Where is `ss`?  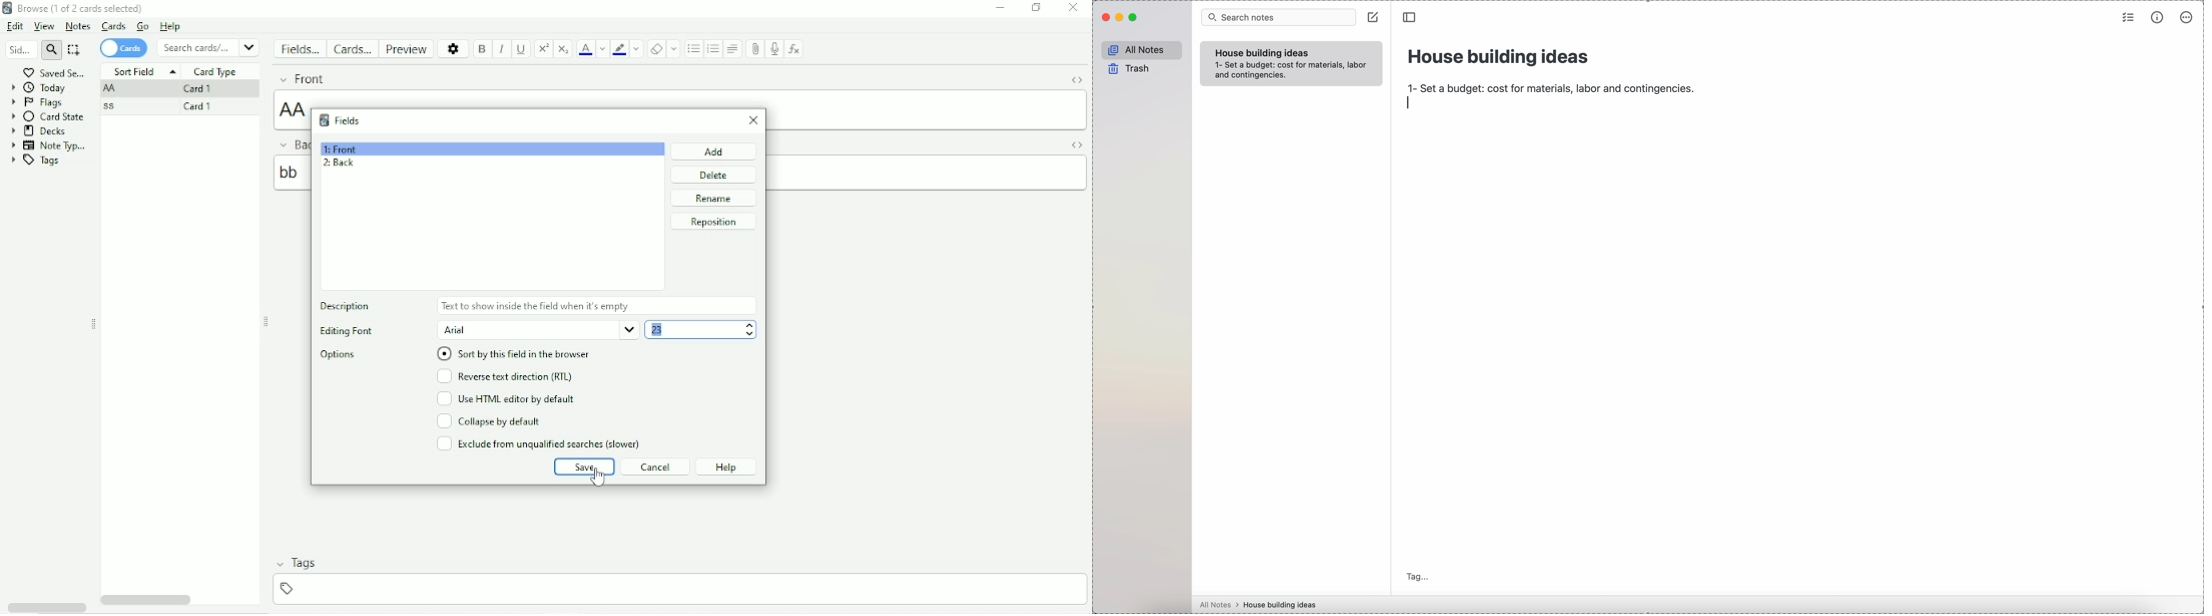
ss is located at coordinates (114, 106).